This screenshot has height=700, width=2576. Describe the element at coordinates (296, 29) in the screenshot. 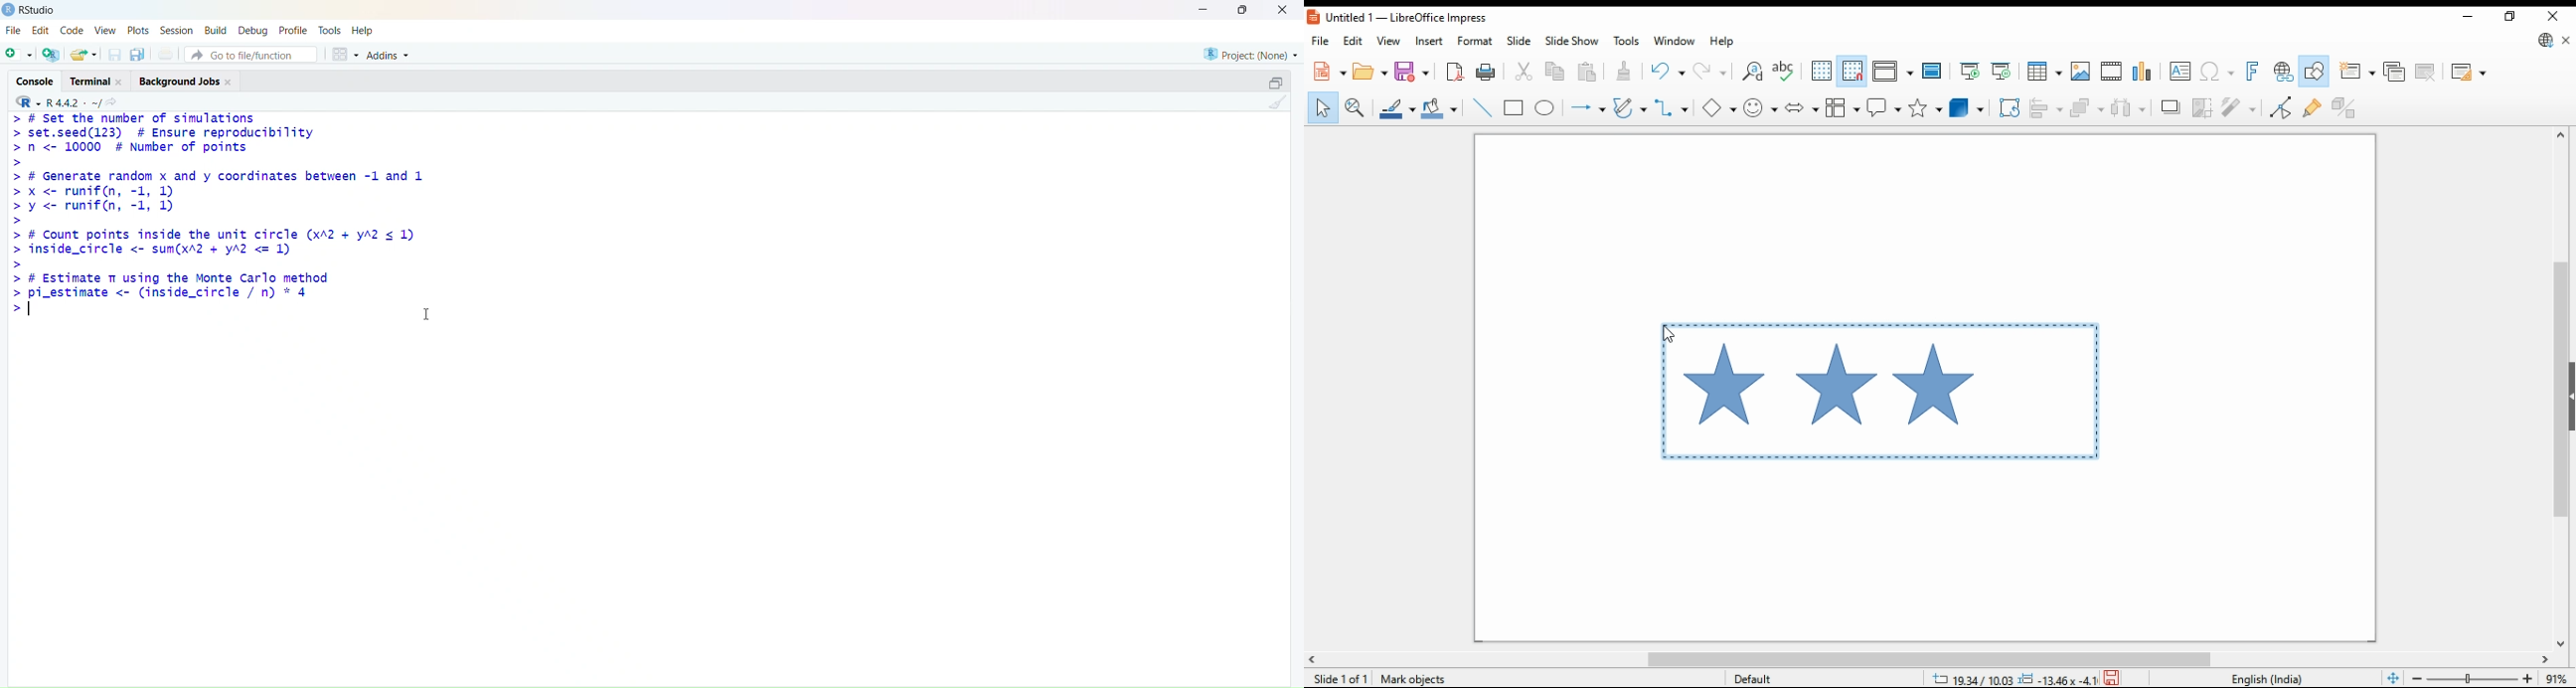

I see `Profile` at that location.